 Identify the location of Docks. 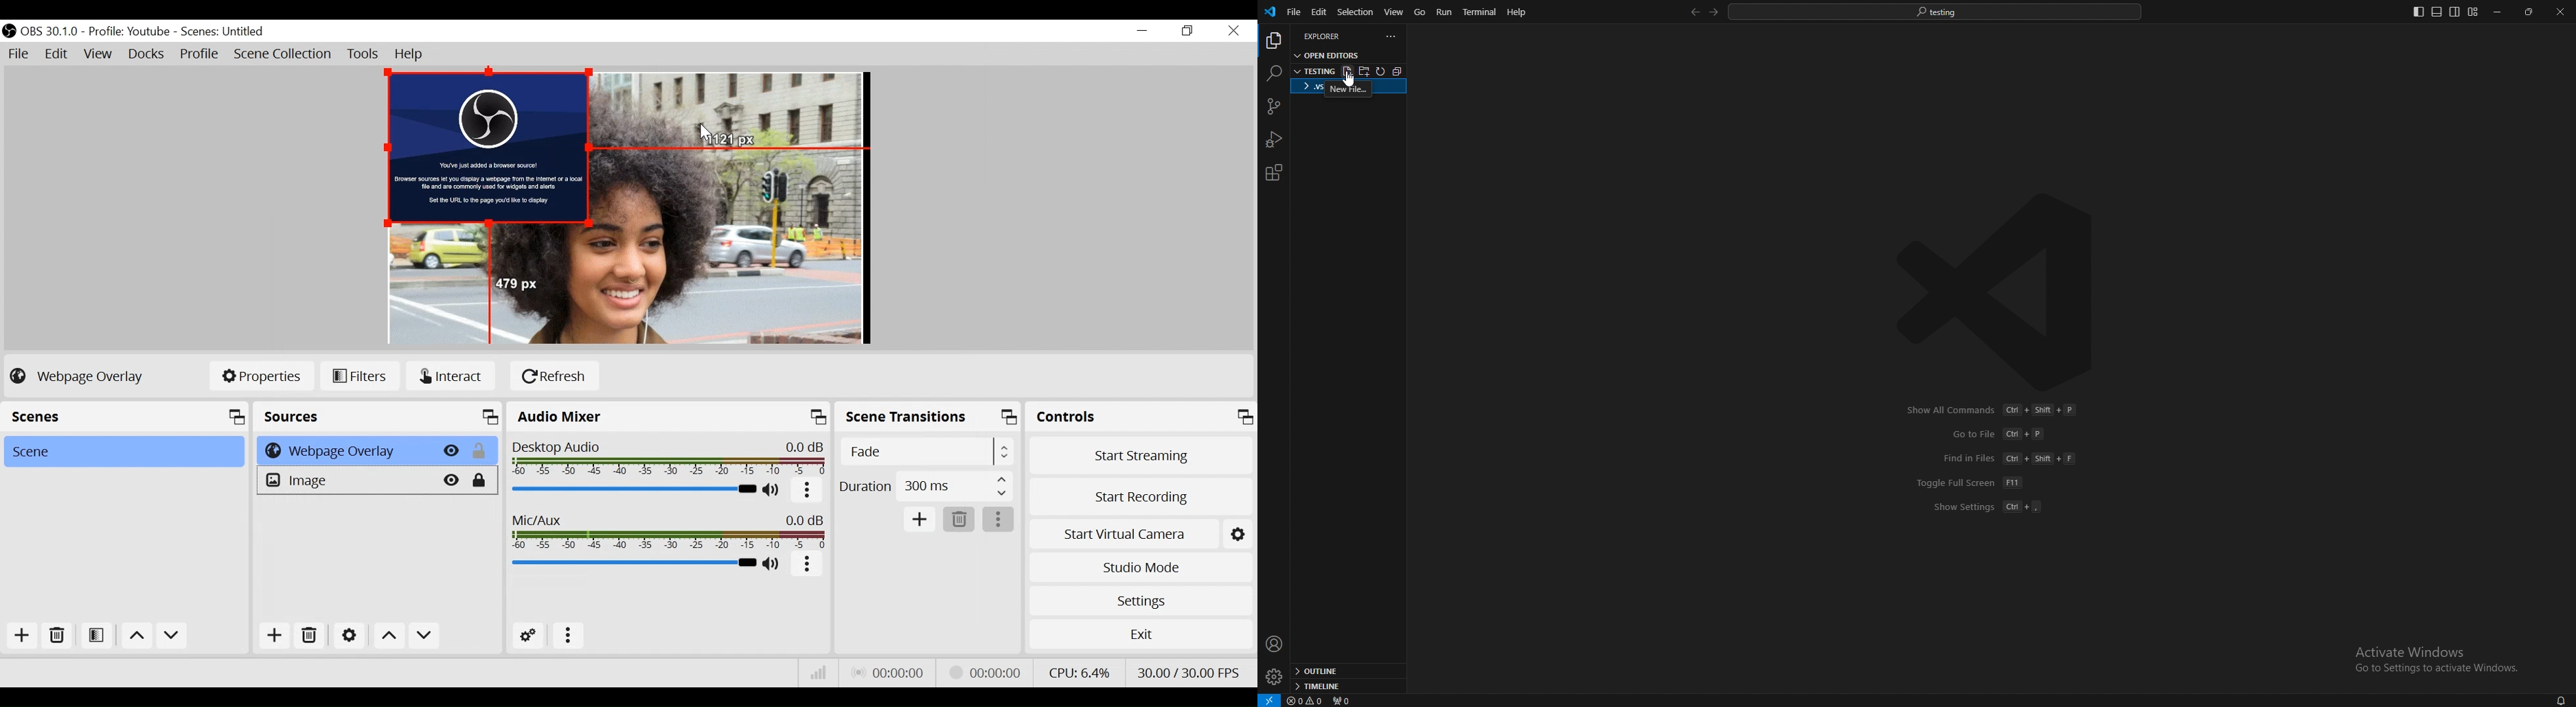
(146, 55).